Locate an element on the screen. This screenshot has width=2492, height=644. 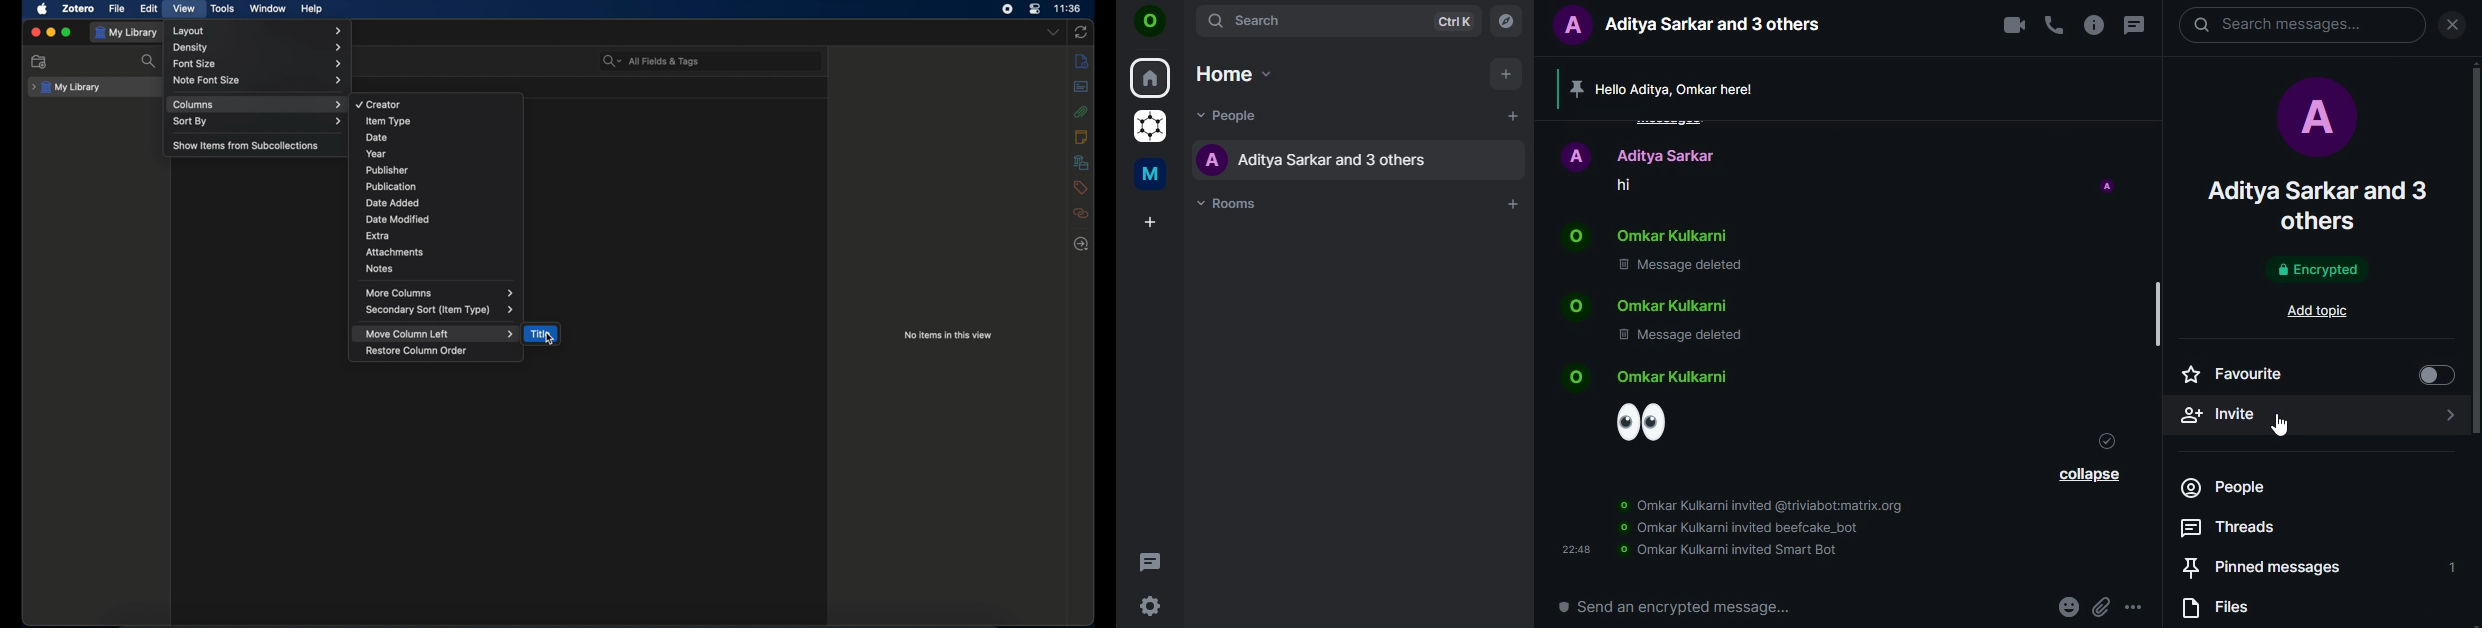
date is located at coordinates (376, 137).